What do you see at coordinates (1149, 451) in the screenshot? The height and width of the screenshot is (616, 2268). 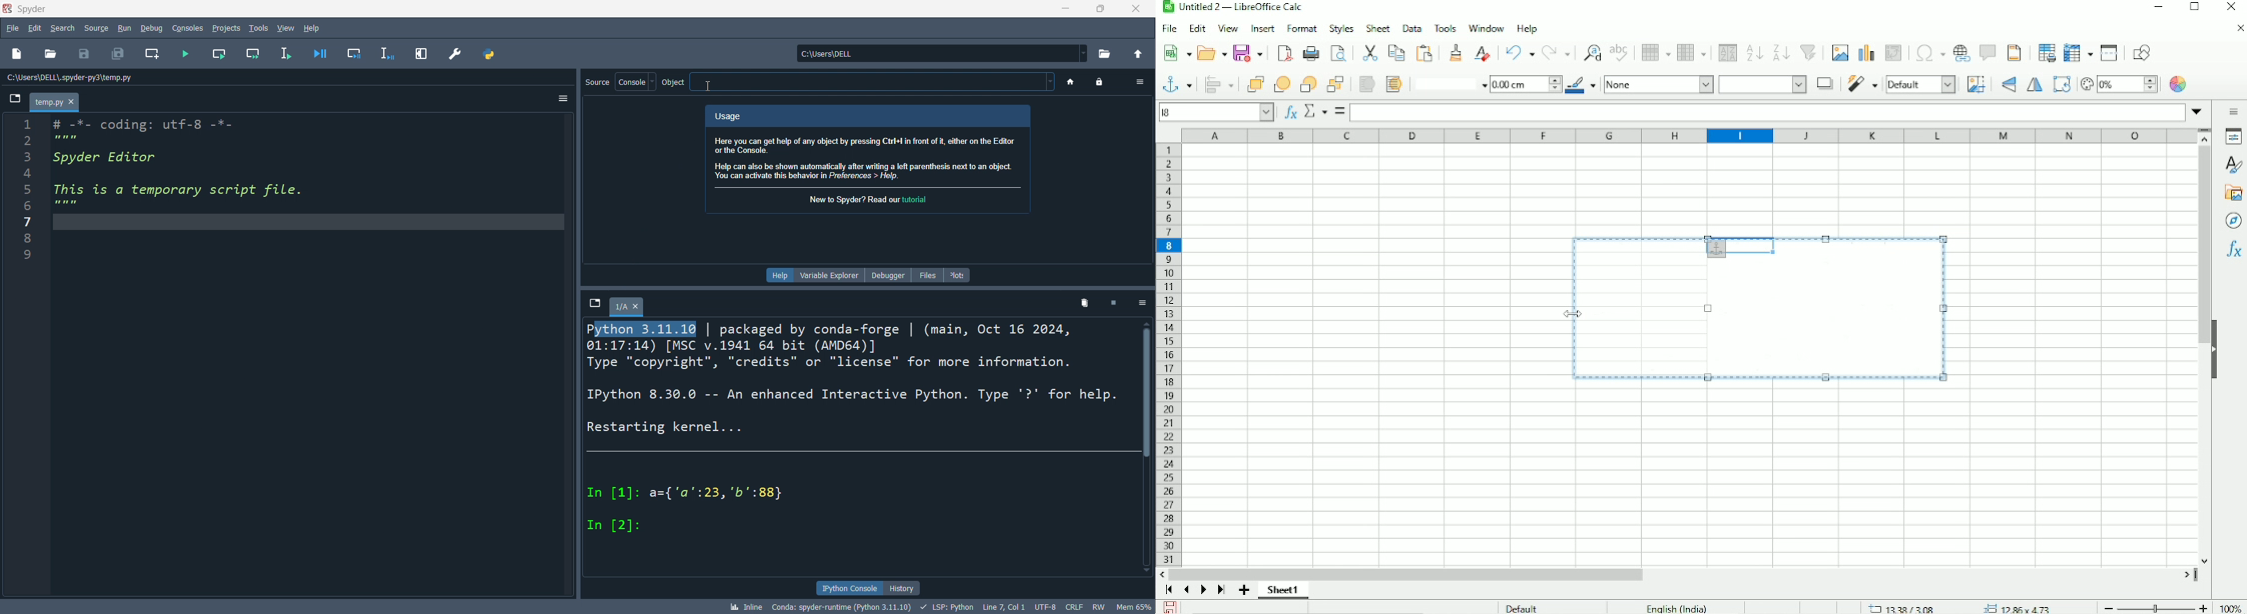 I see `scroll bar` at bounding box center [1149, 451].